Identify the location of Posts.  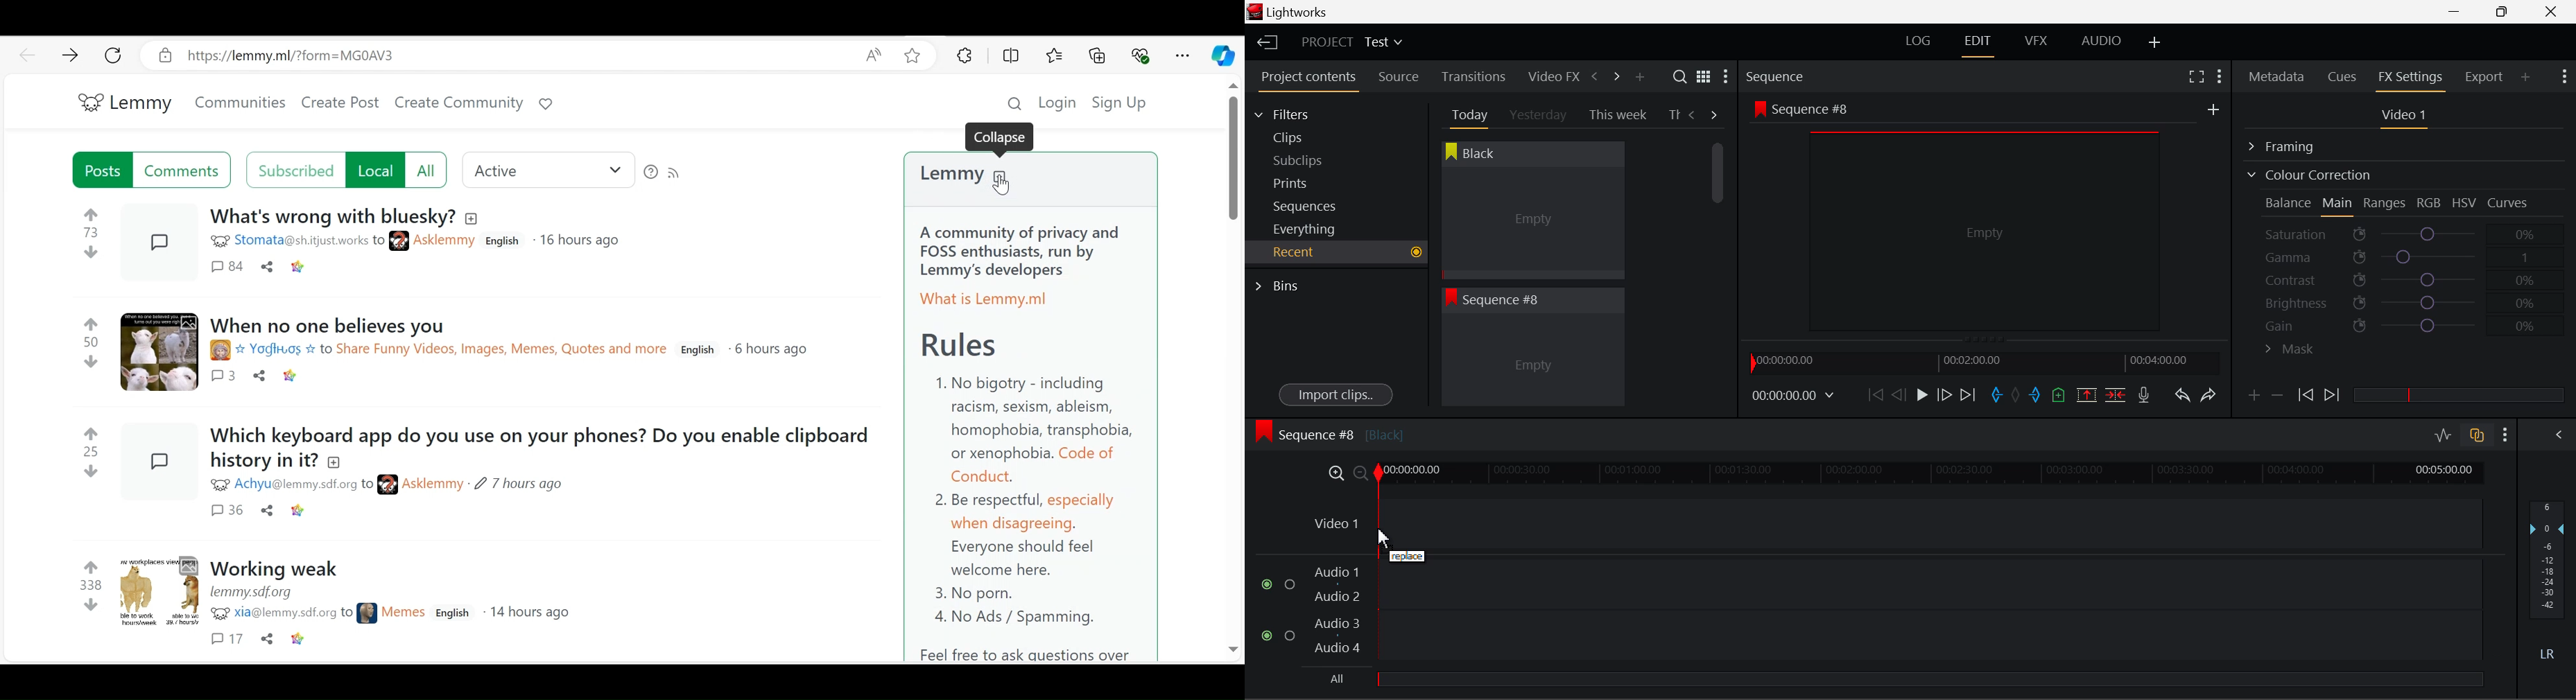
(156, 352).